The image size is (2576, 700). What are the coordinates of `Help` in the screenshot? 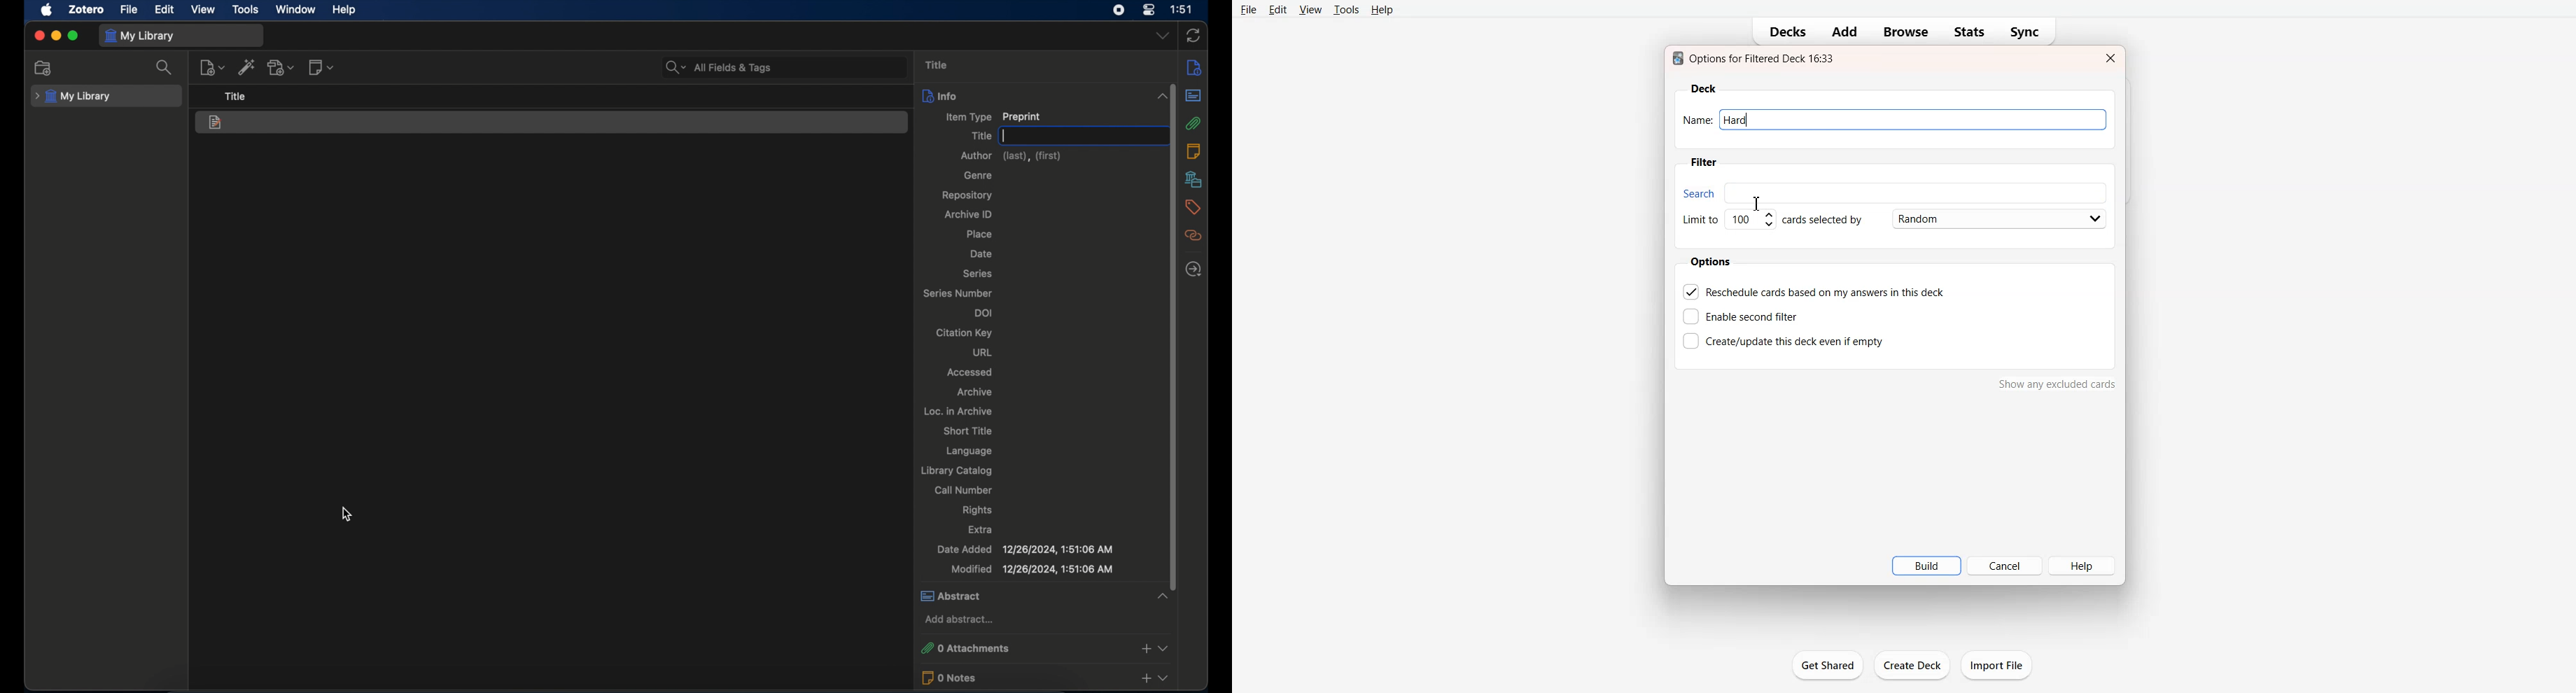 It's located at (1383, 10).